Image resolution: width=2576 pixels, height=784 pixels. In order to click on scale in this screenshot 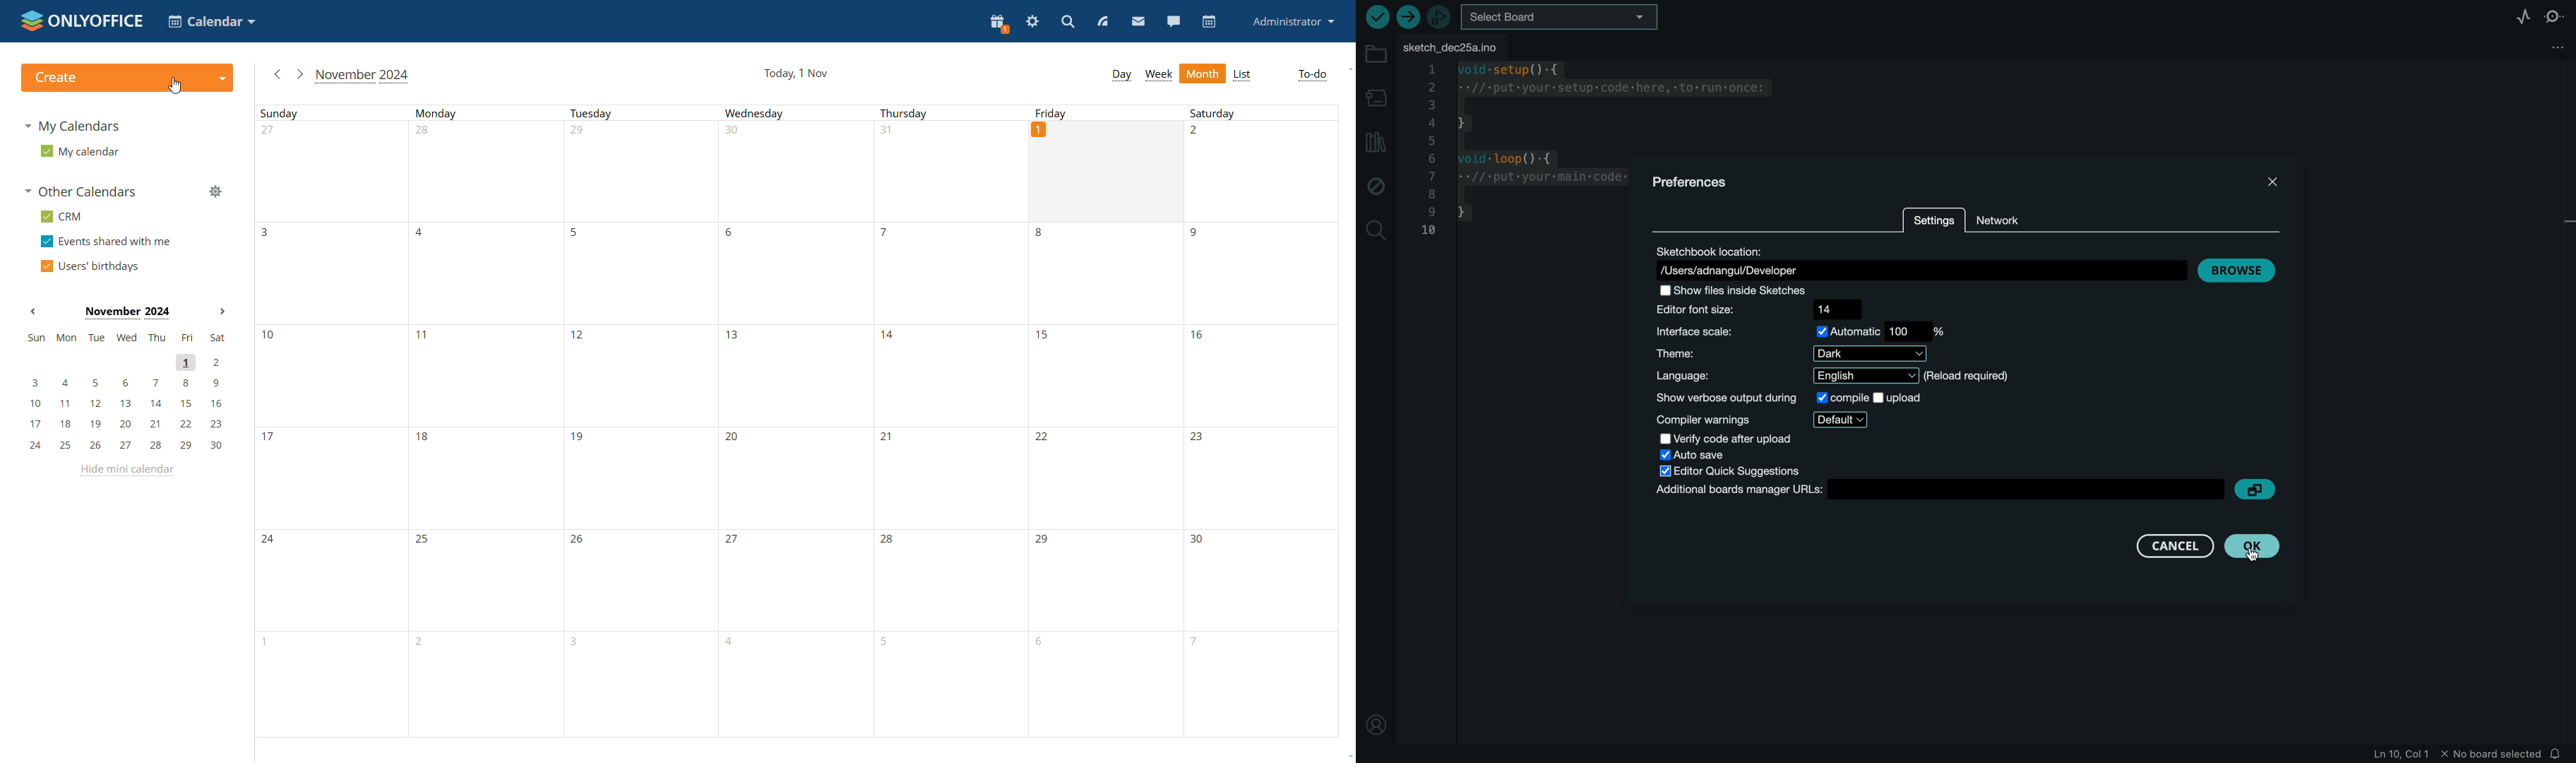, I will do `click(1802, 331)`.